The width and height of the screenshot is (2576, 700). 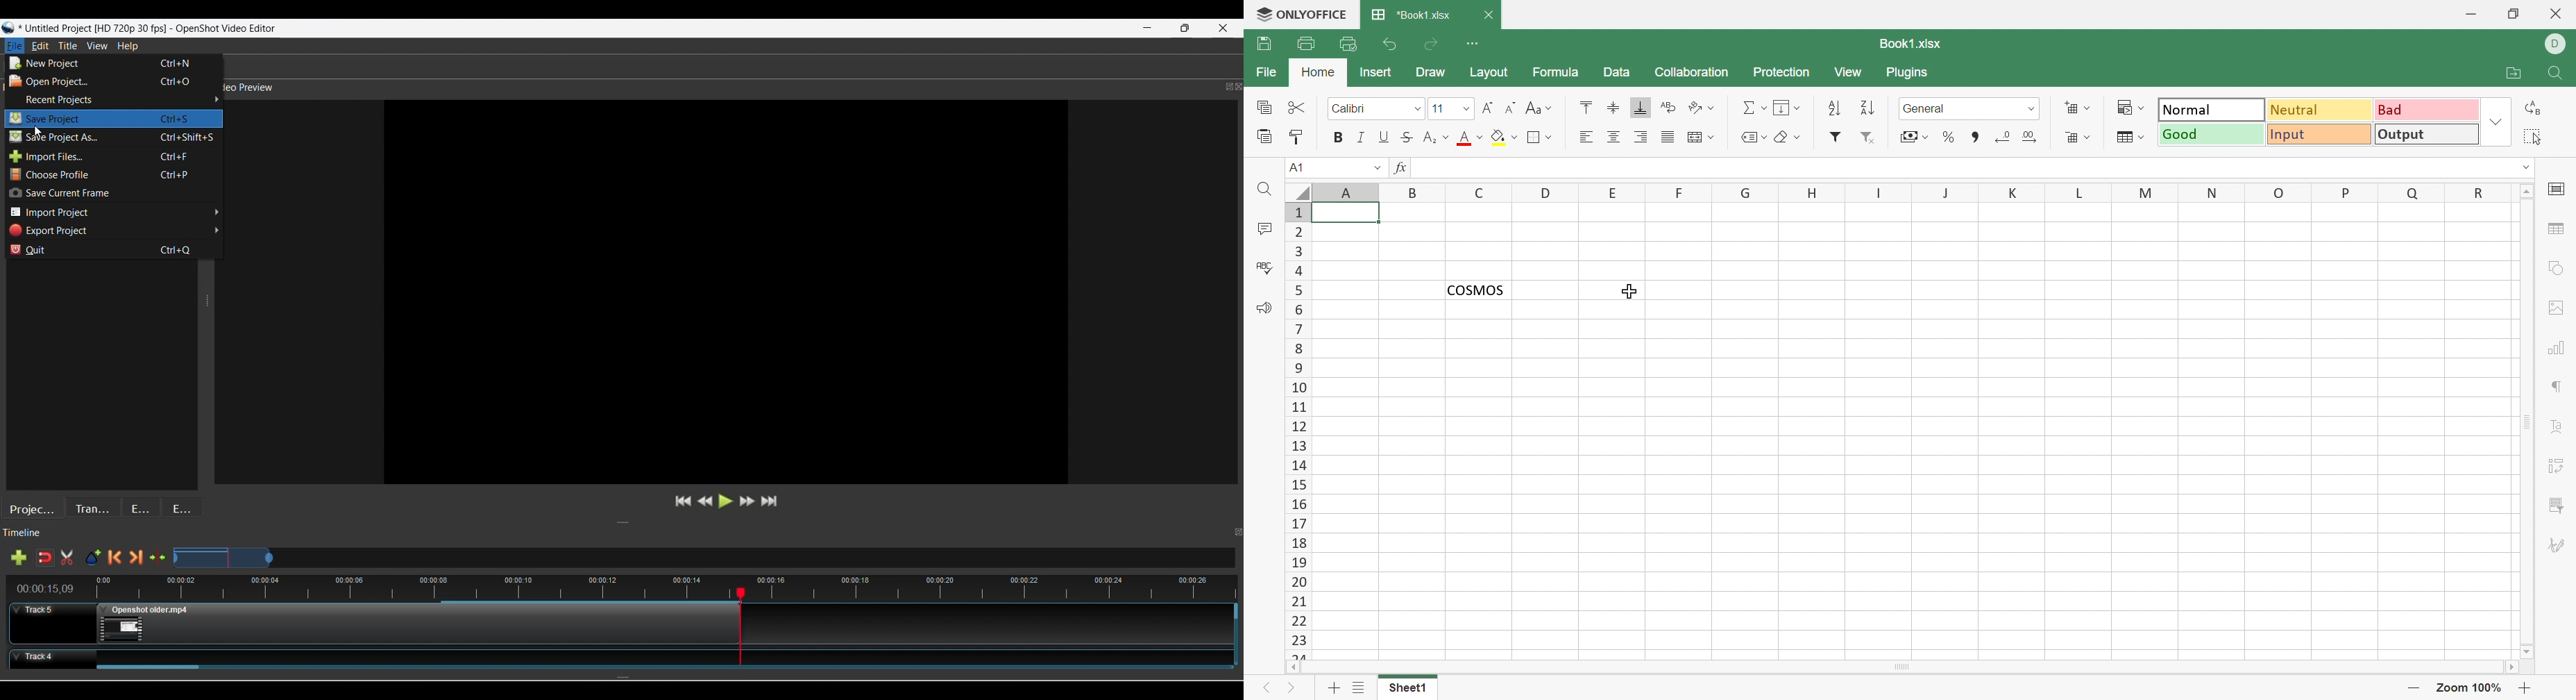 I want to click on Bold, so click(x=1337, y=138).